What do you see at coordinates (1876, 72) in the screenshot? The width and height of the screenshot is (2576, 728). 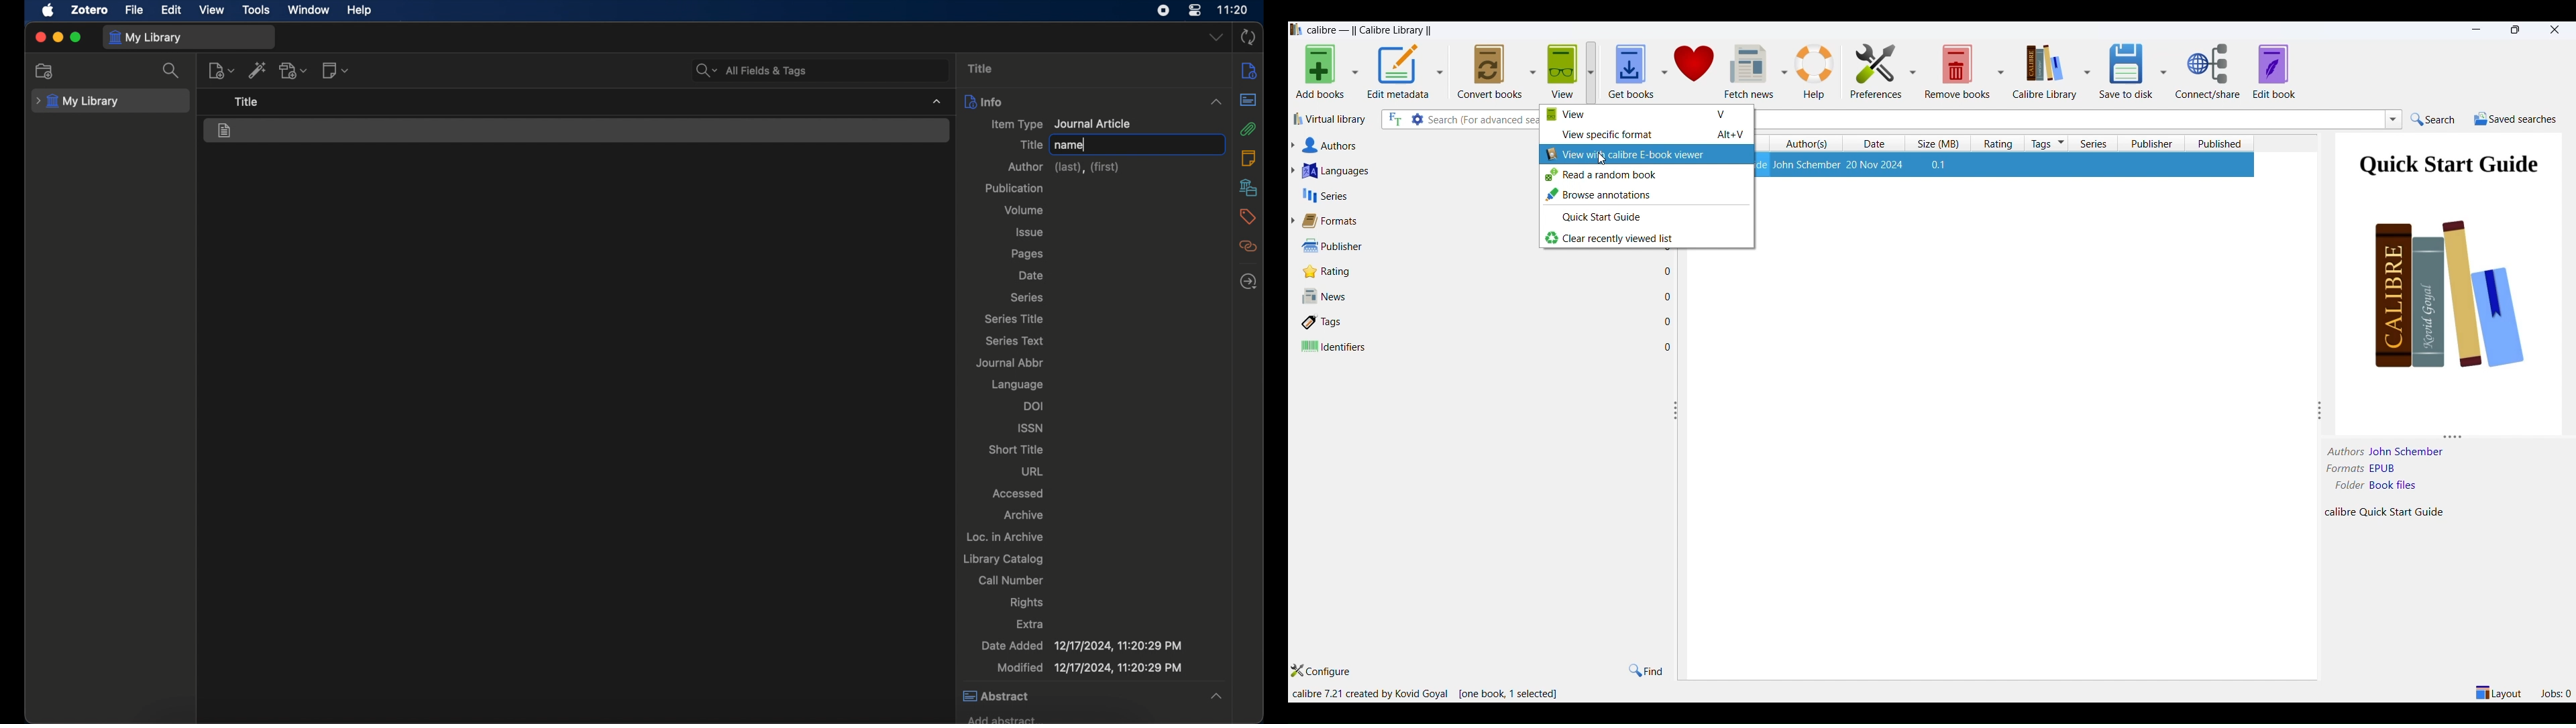 I see `preferences` at bounding box center [1876, 72].